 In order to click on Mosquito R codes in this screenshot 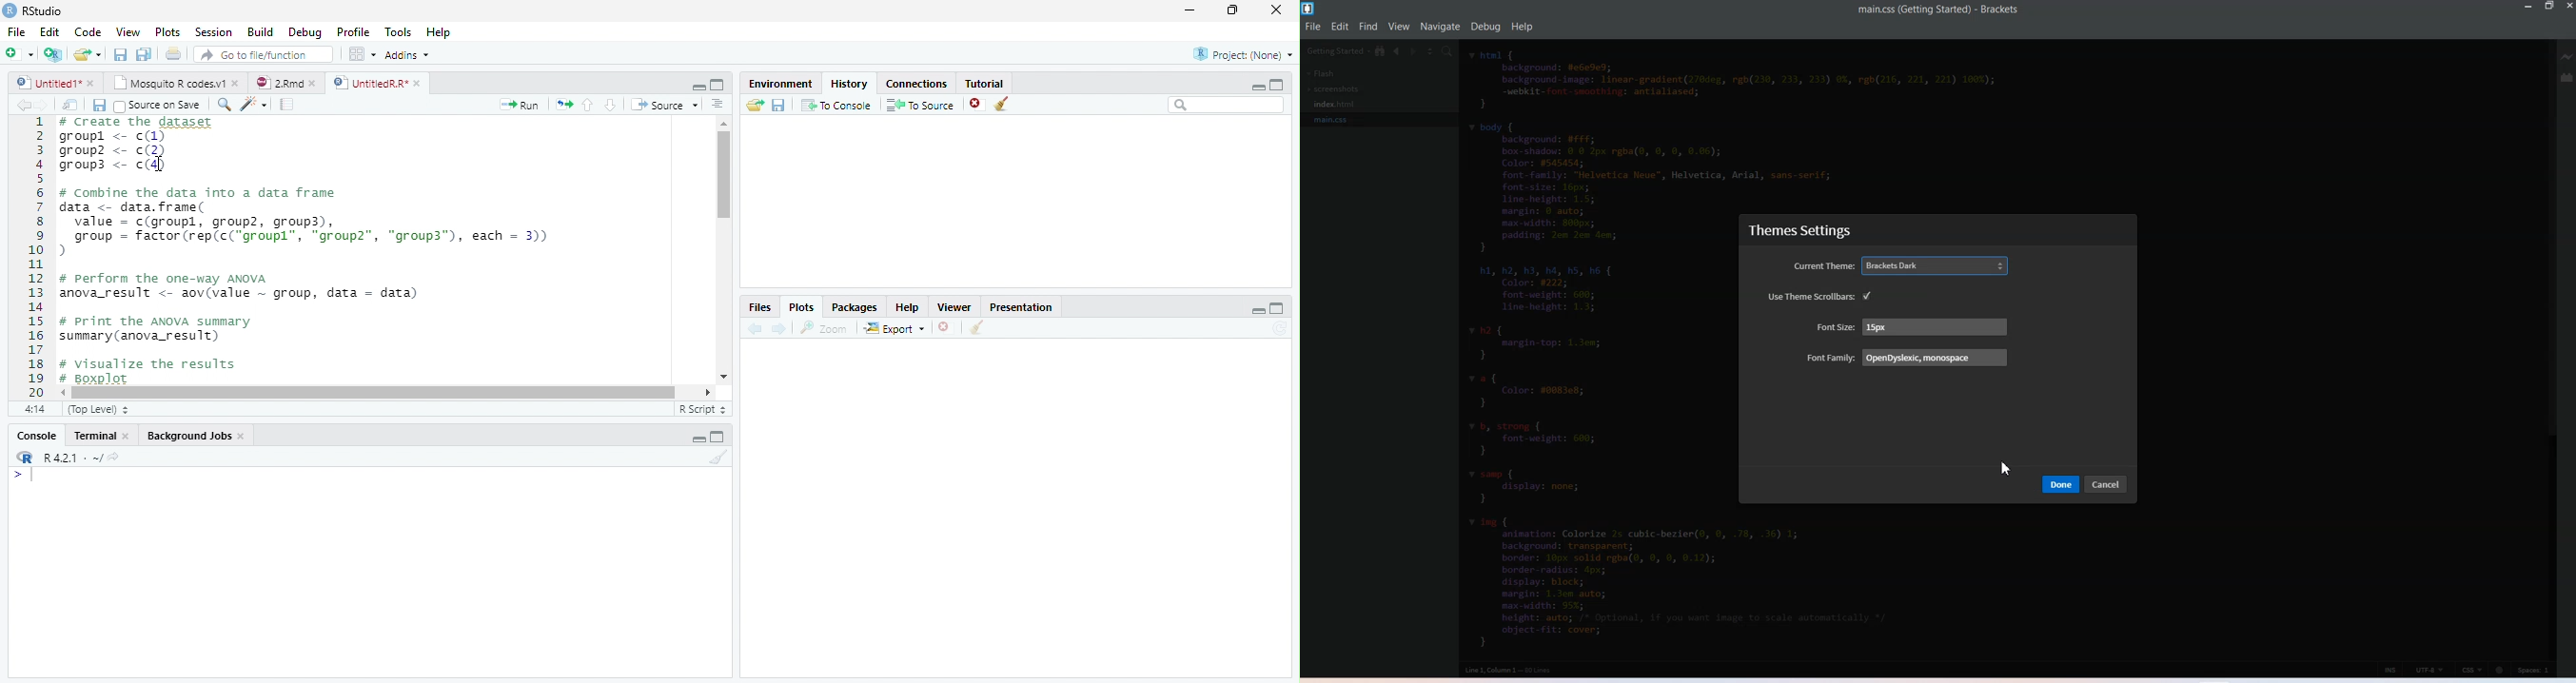, I will do `click(175, 83)`.